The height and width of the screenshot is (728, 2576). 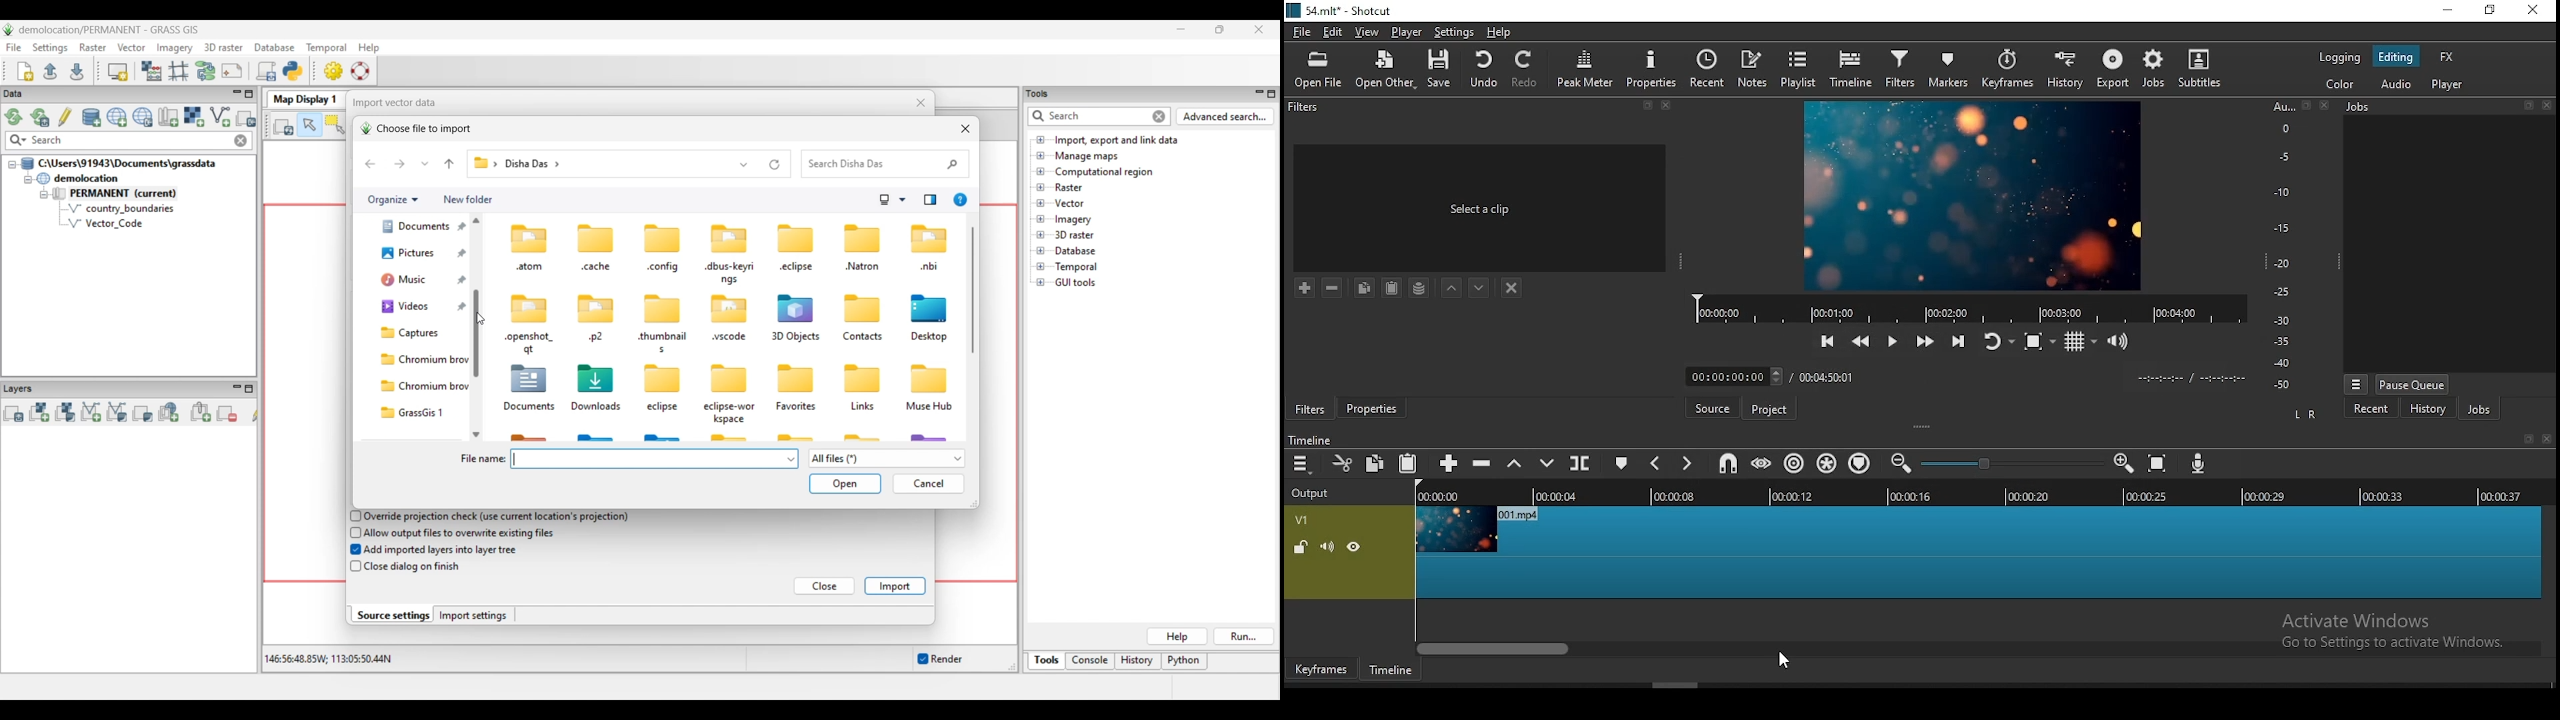 I want to click on o, so click(x=2278, y=127).